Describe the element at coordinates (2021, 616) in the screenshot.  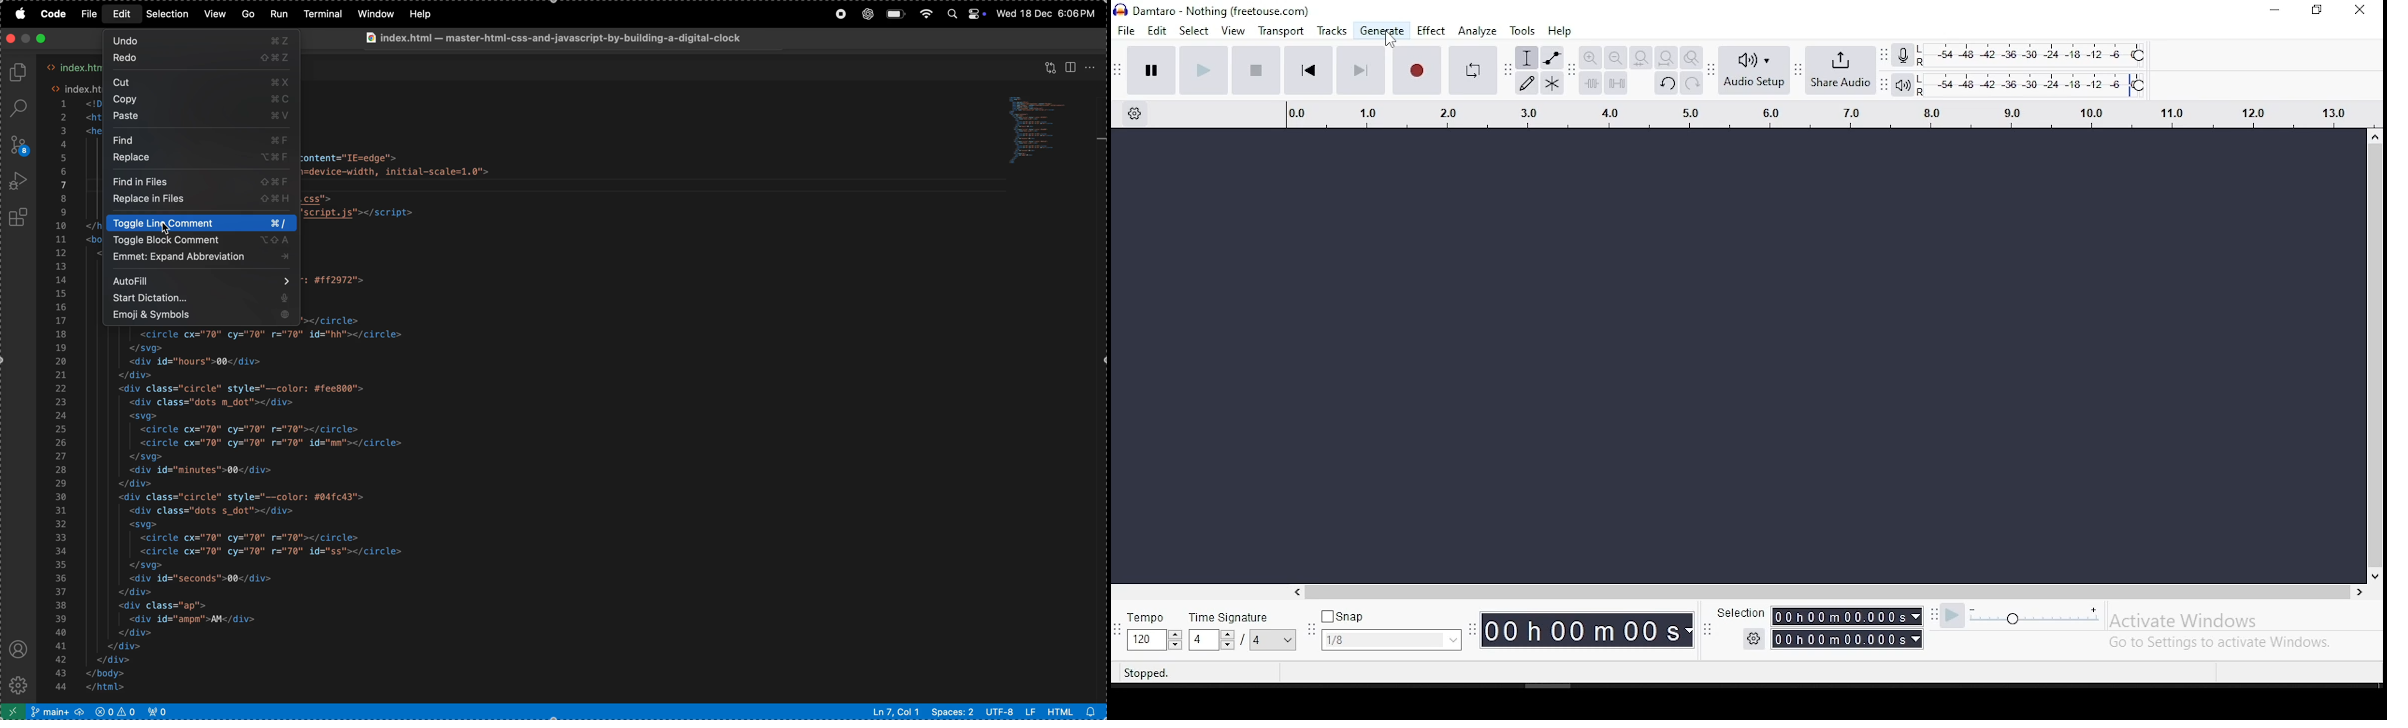
I see `playback speed` at that location.